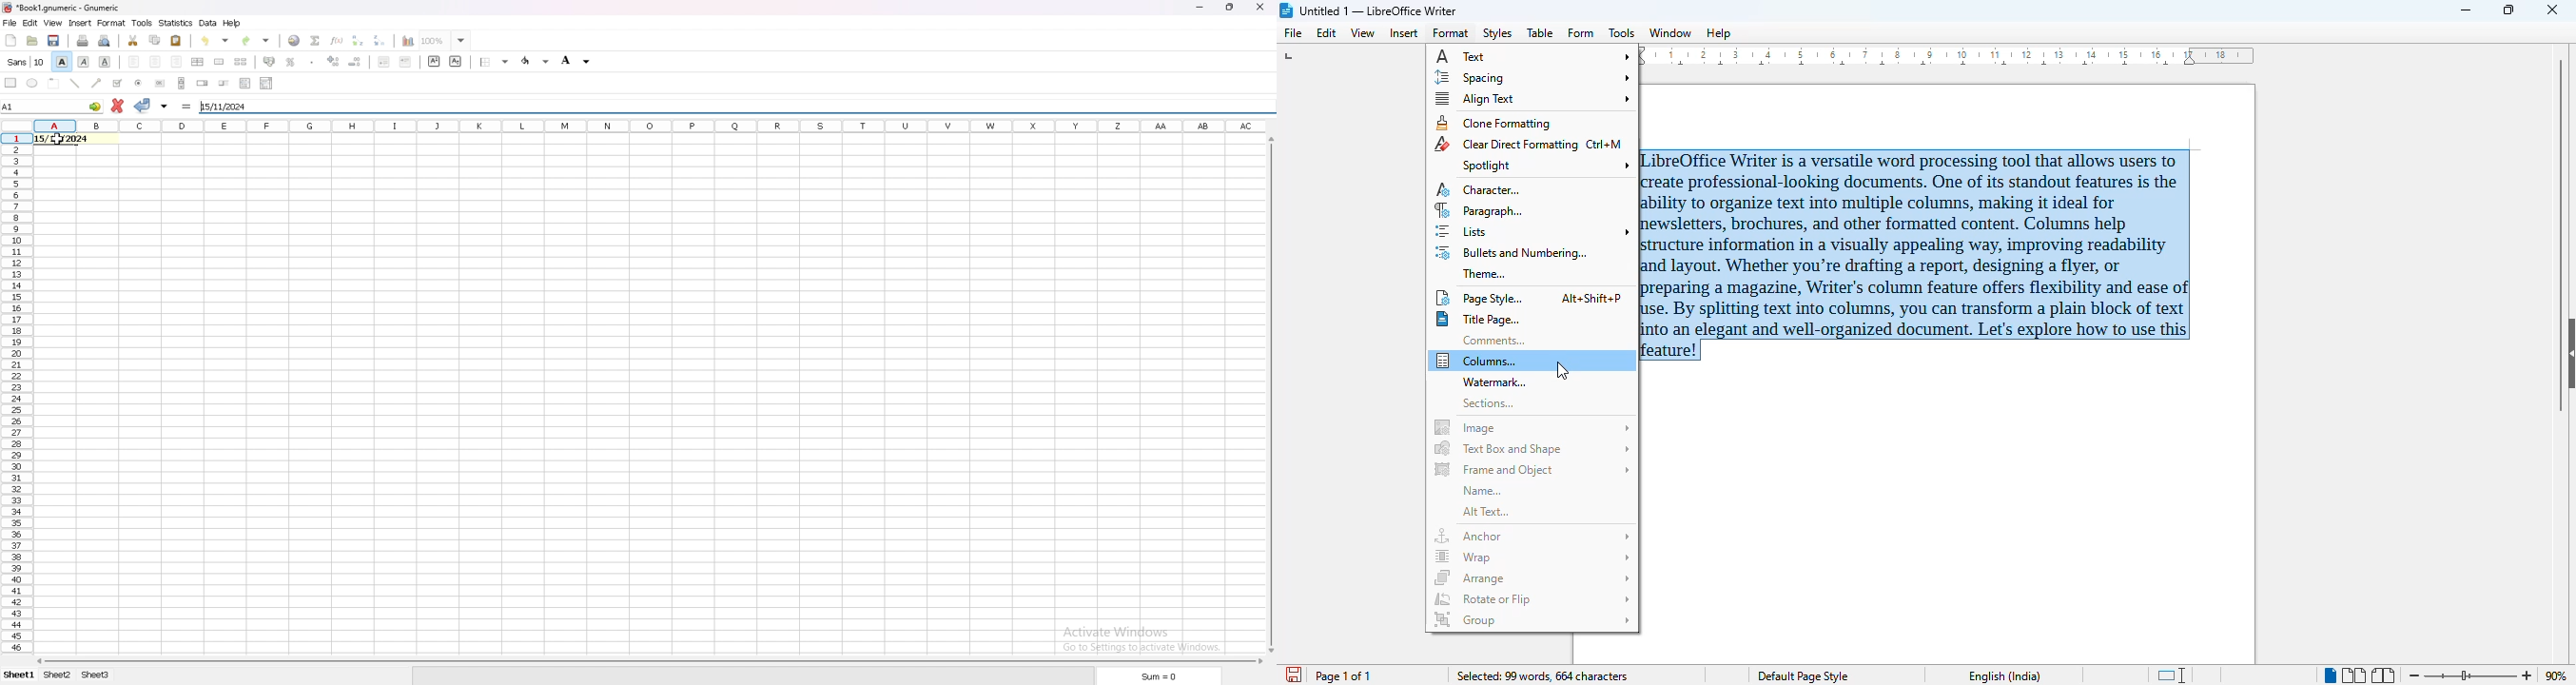 This screenshot has height=700, width=2576. I want to click on character, so click(1480, 190).